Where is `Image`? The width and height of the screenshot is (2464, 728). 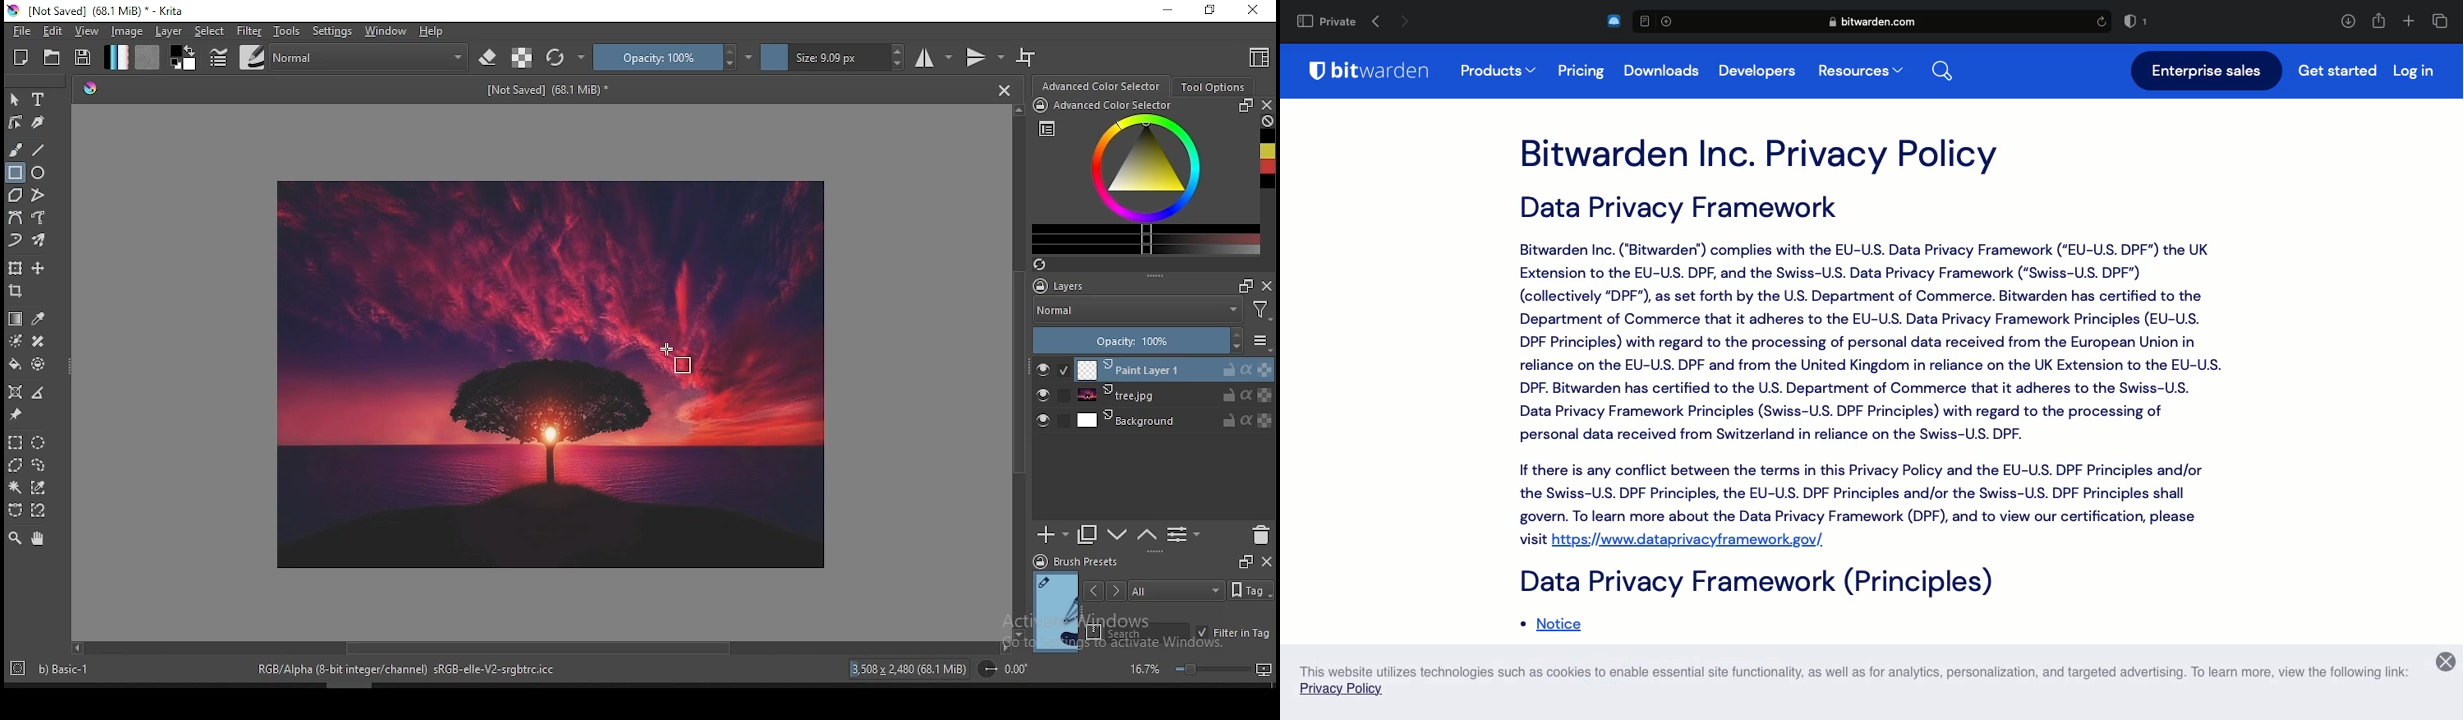
Image is located at coordinates (554, 374).